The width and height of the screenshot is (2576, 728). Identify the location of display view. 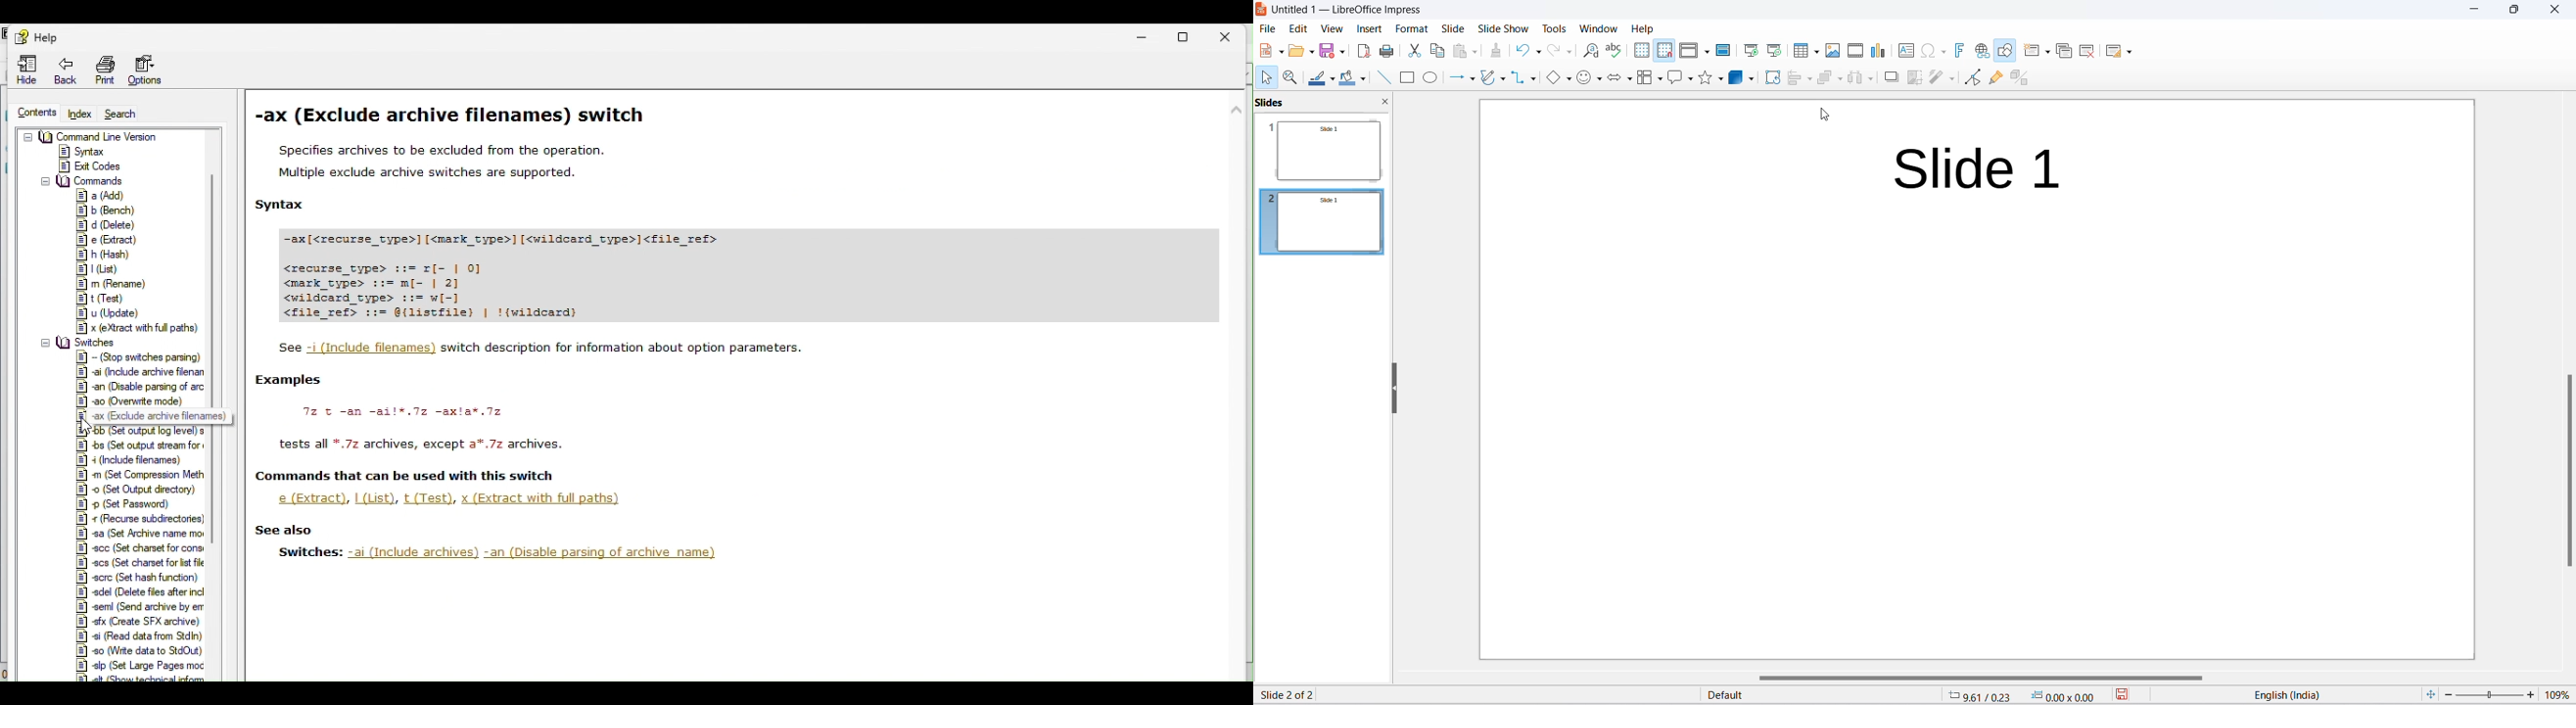
(1695, 51).